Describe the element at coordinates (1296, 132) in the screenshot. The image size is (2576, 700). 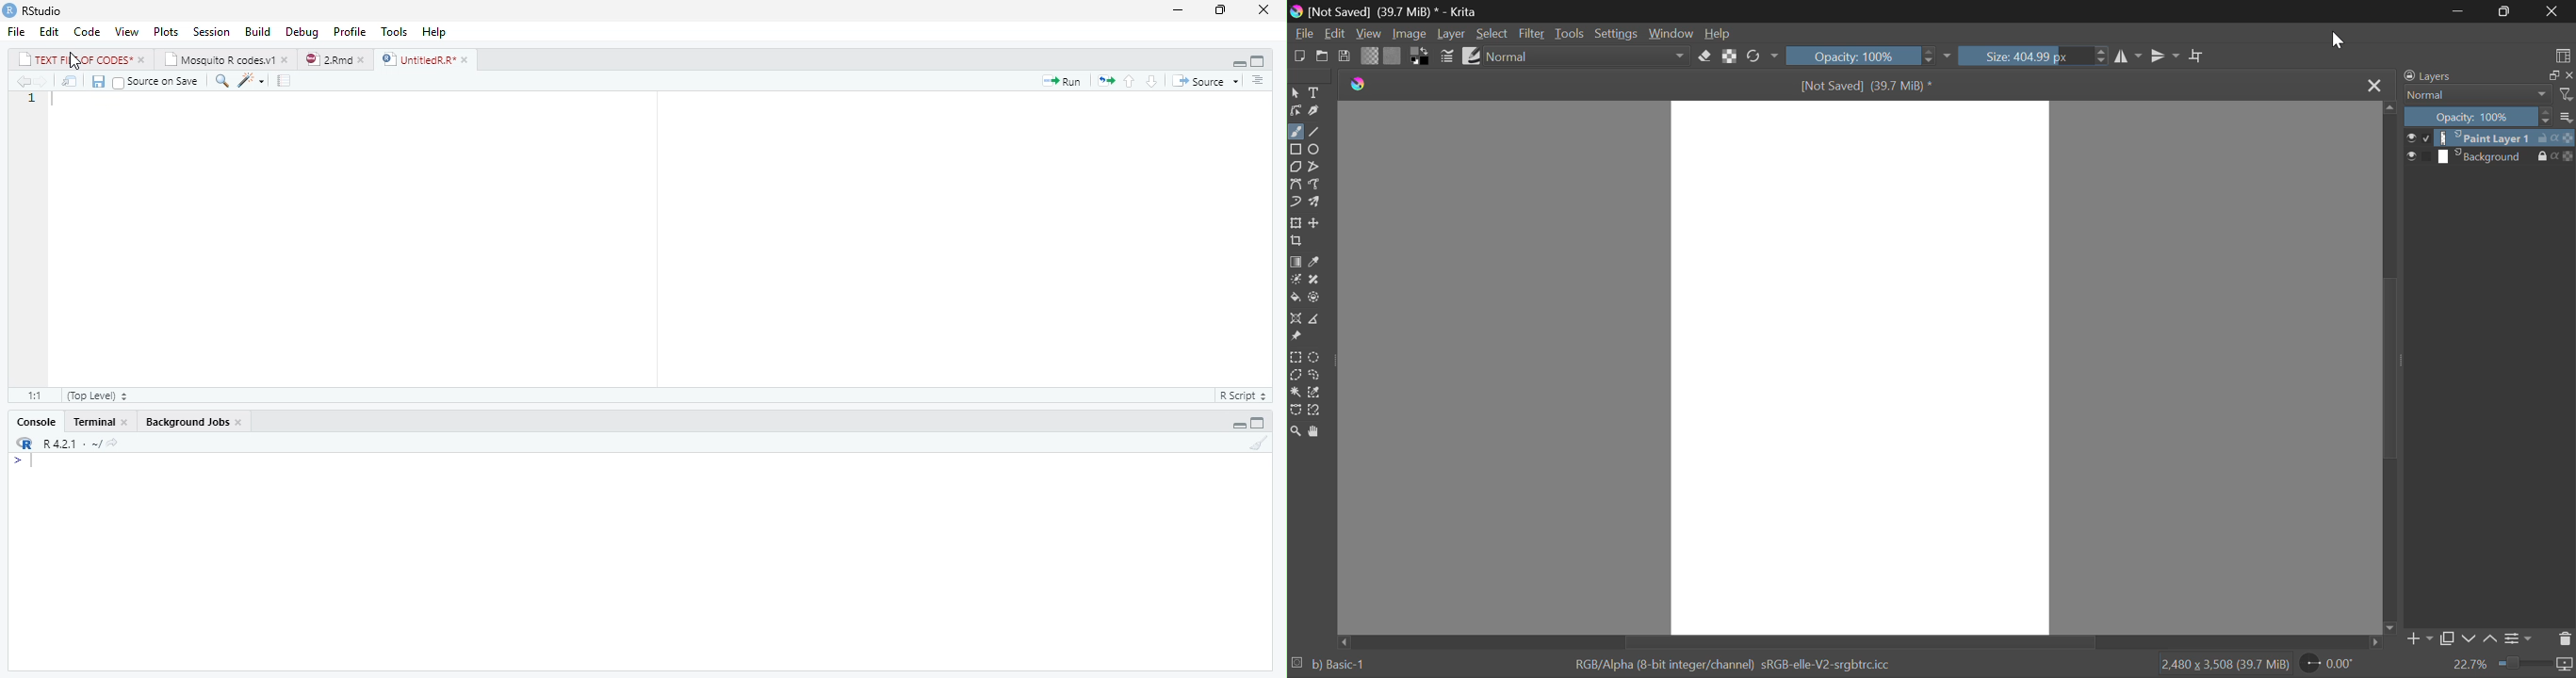
I see `Freehand` at that location.